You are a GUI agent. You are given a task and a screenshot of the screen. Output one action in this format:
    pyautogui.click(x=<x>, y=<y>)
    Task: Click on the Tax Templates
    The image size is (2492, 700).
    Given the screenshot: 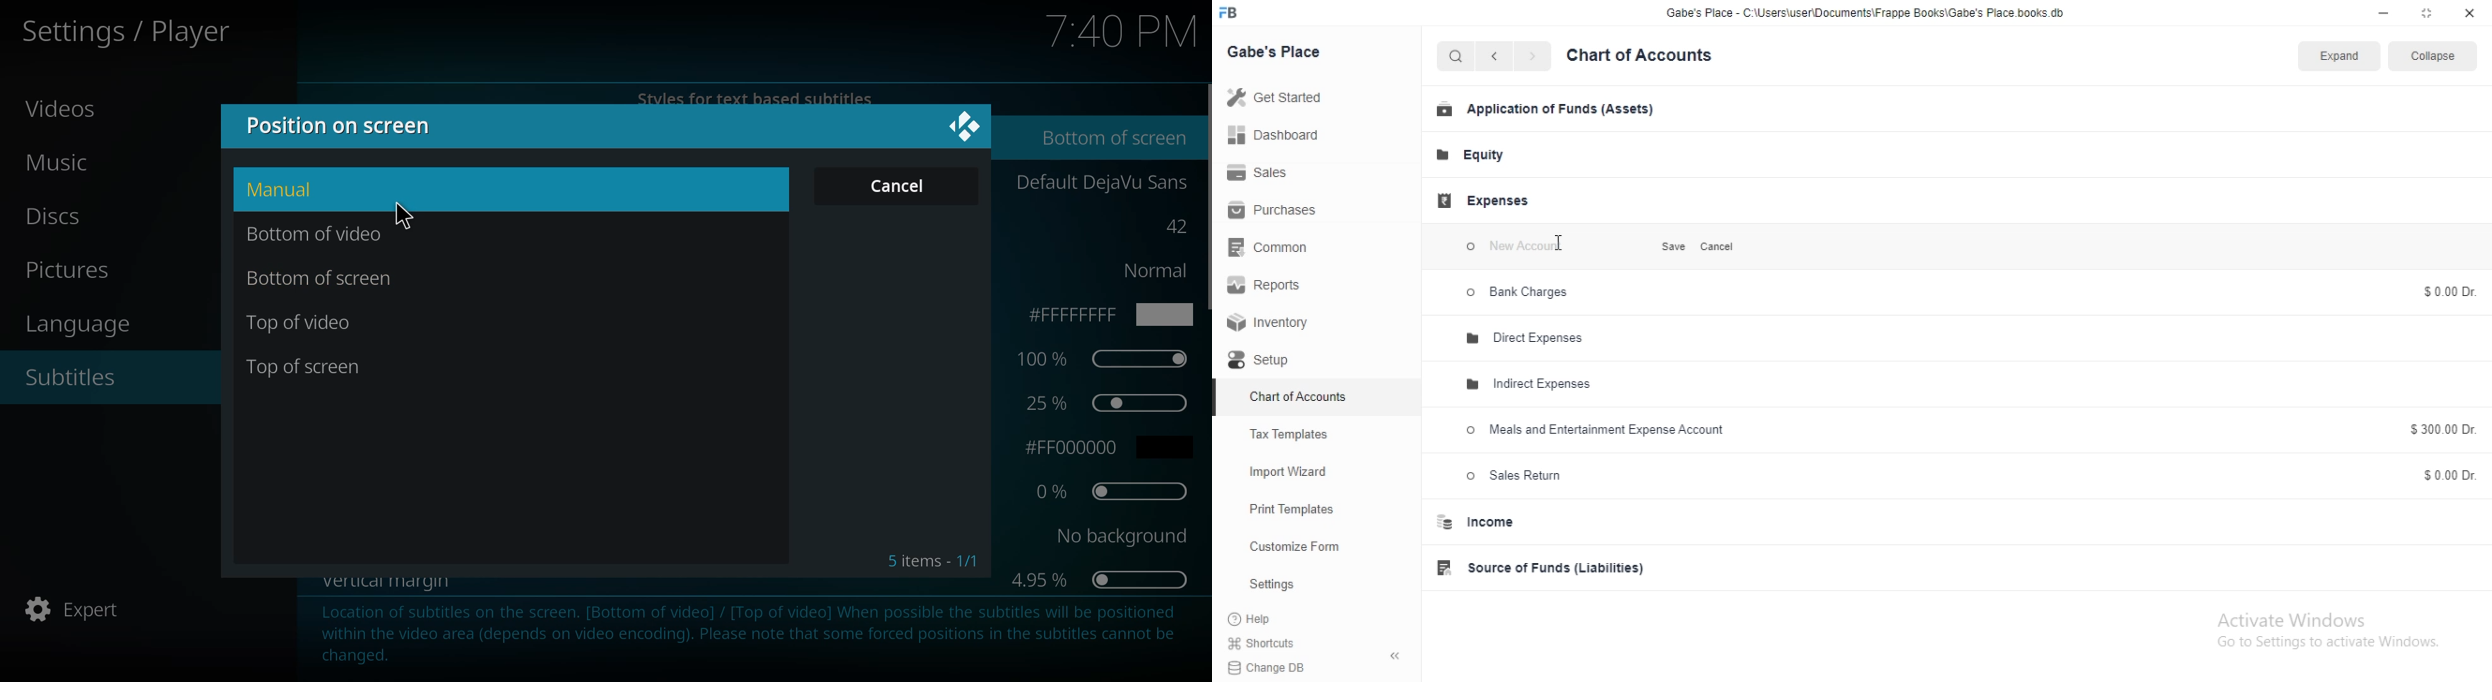 What is the action you would take?
    pyautogui.click(x=1297, y=431)
    